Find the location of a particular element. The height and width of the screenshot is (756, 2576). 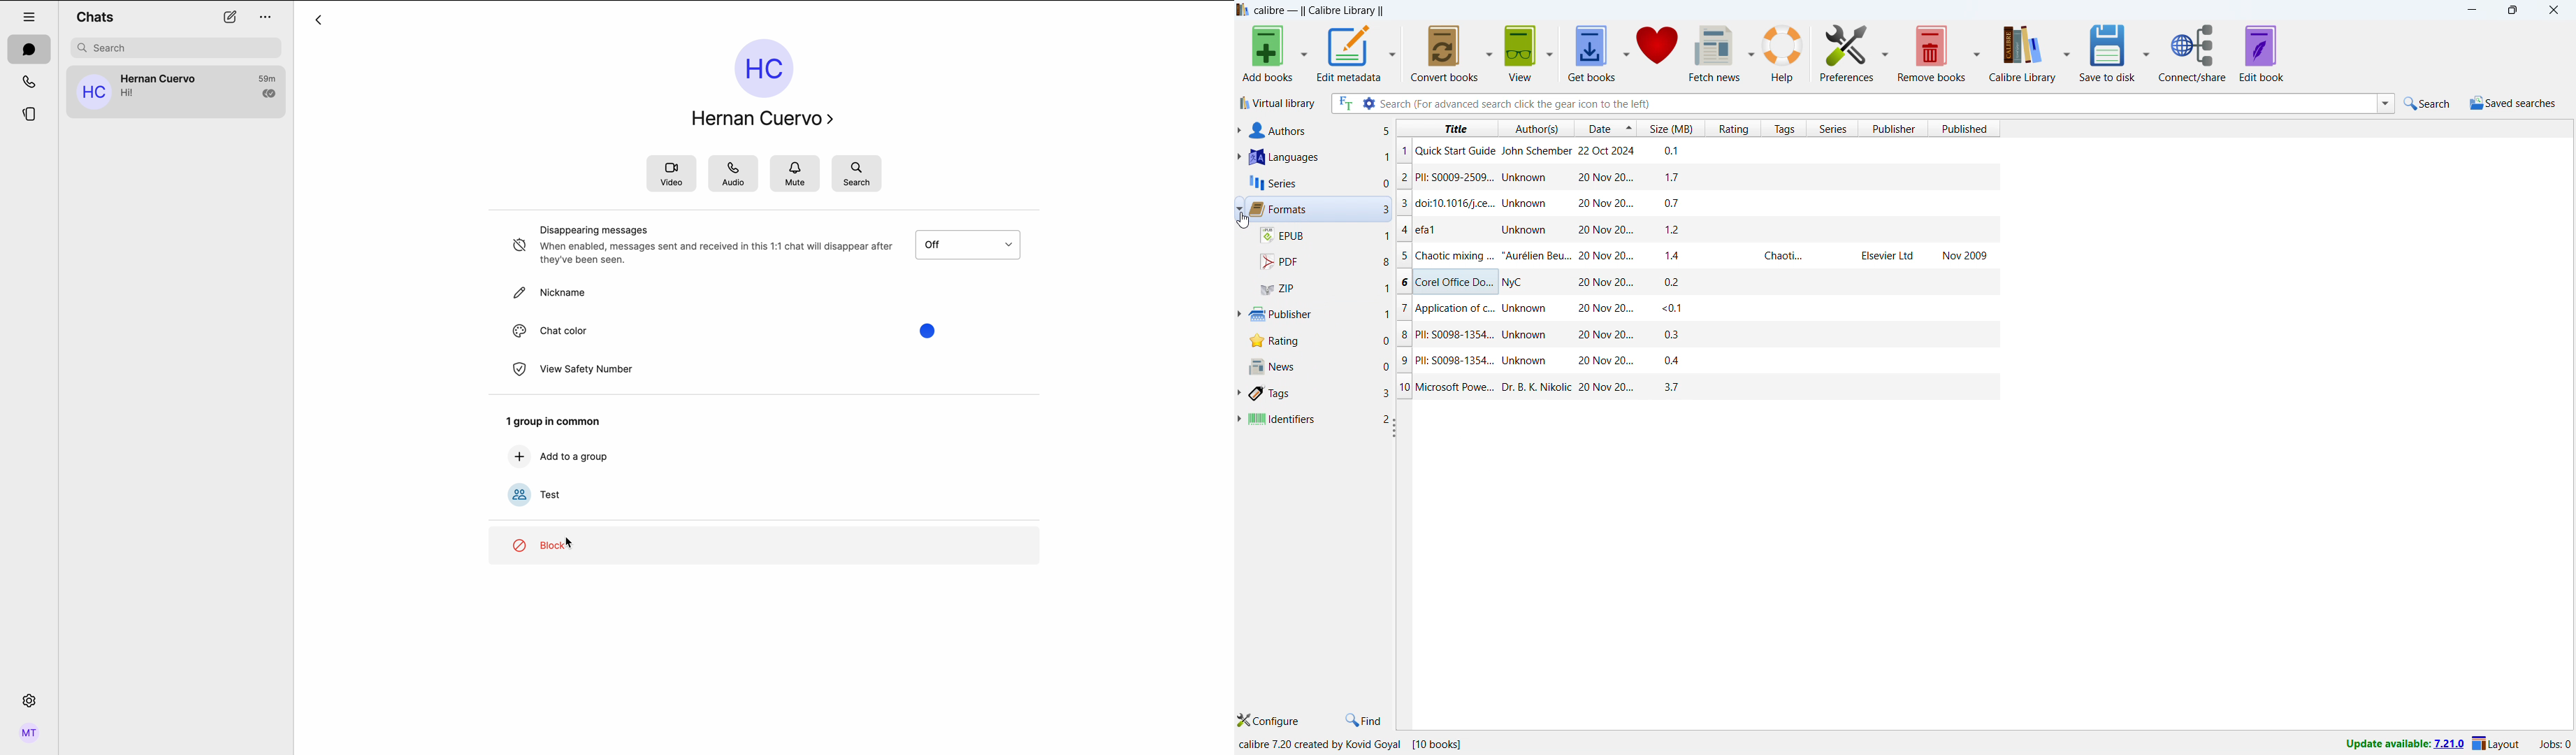

layout is located at coordinates (2496, 743).